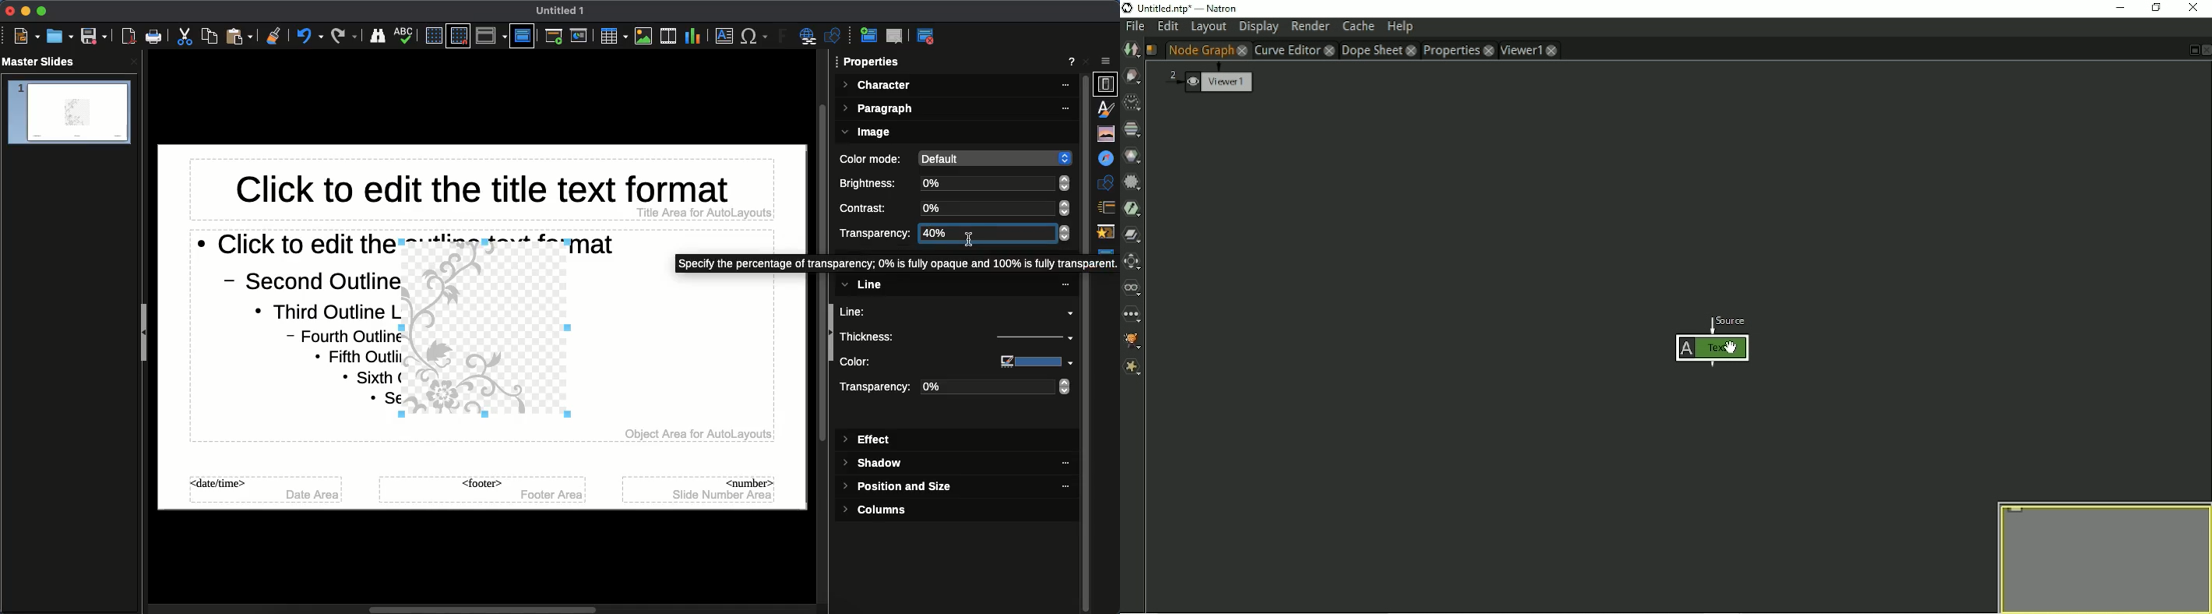  Describe the element at coordinates (1089, 62) in the screenshot. I see `Close` at that location.